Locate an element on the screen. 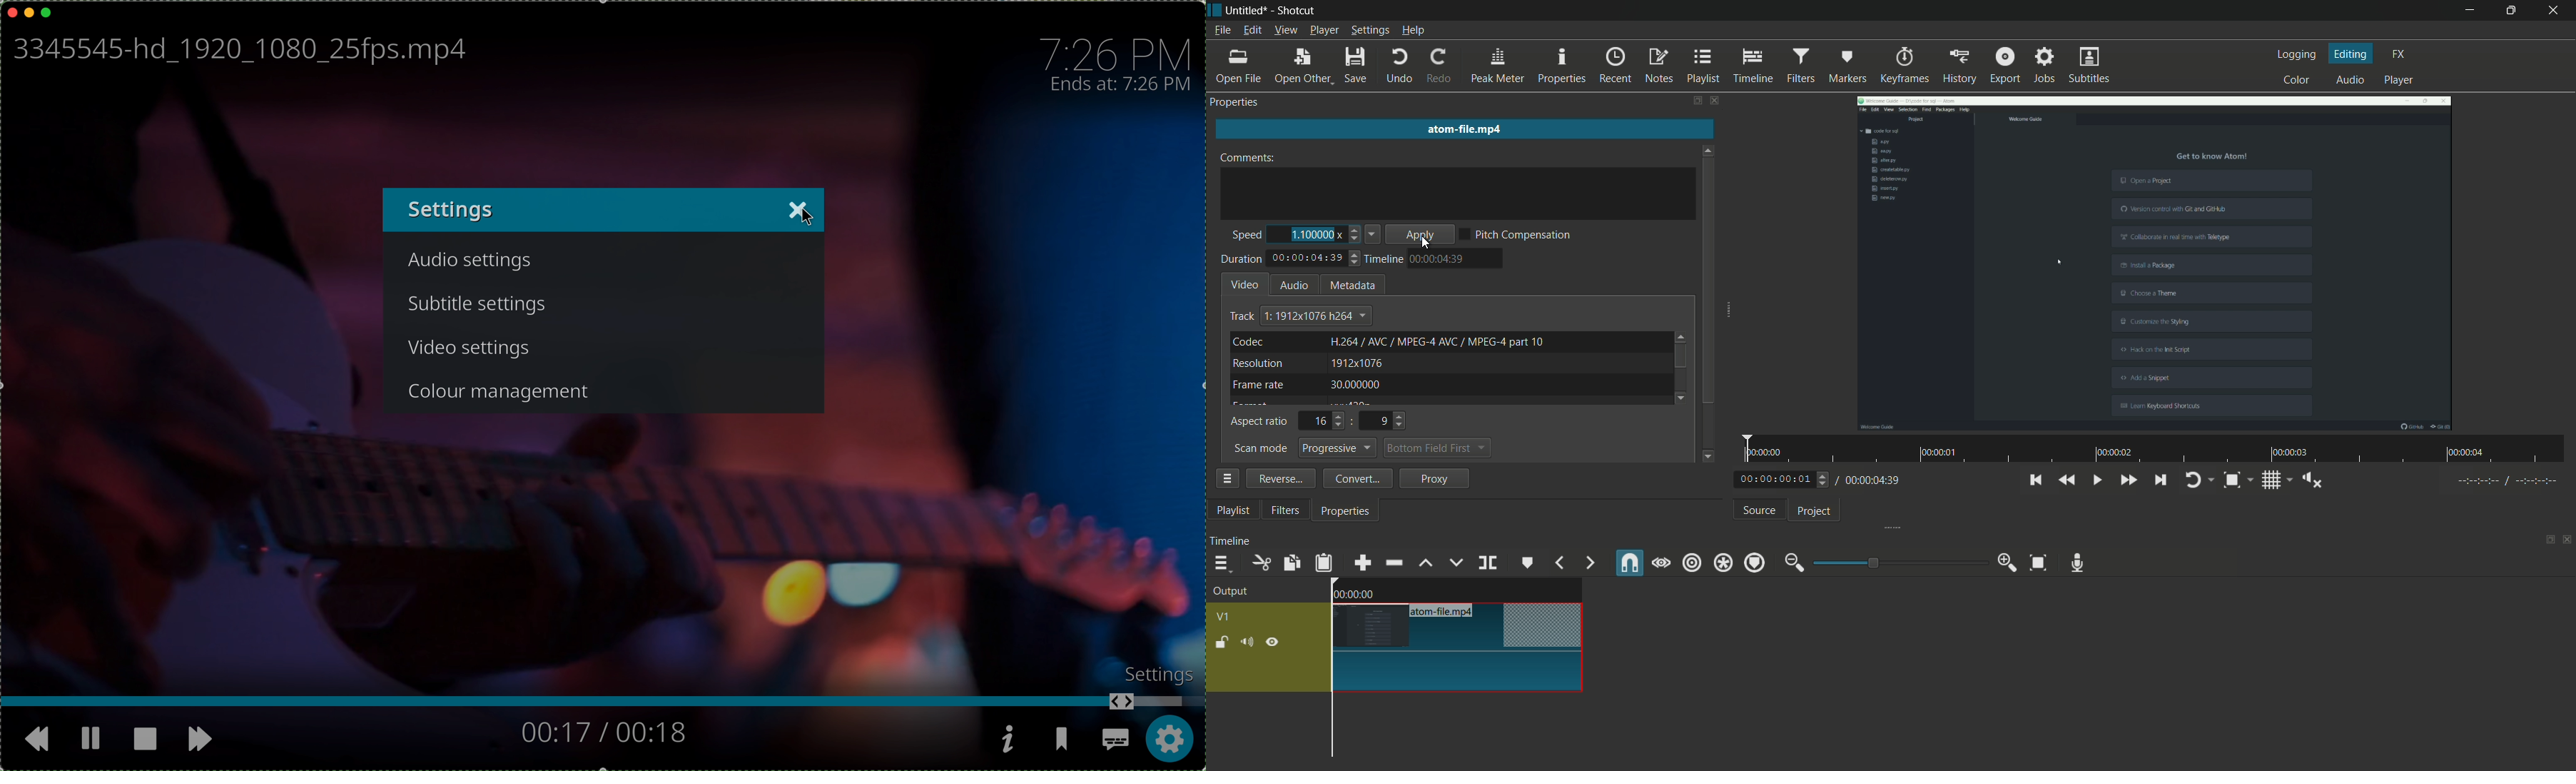 This screenshot has width=2576, height=784. decrease is located at coordinates (1374, 236).